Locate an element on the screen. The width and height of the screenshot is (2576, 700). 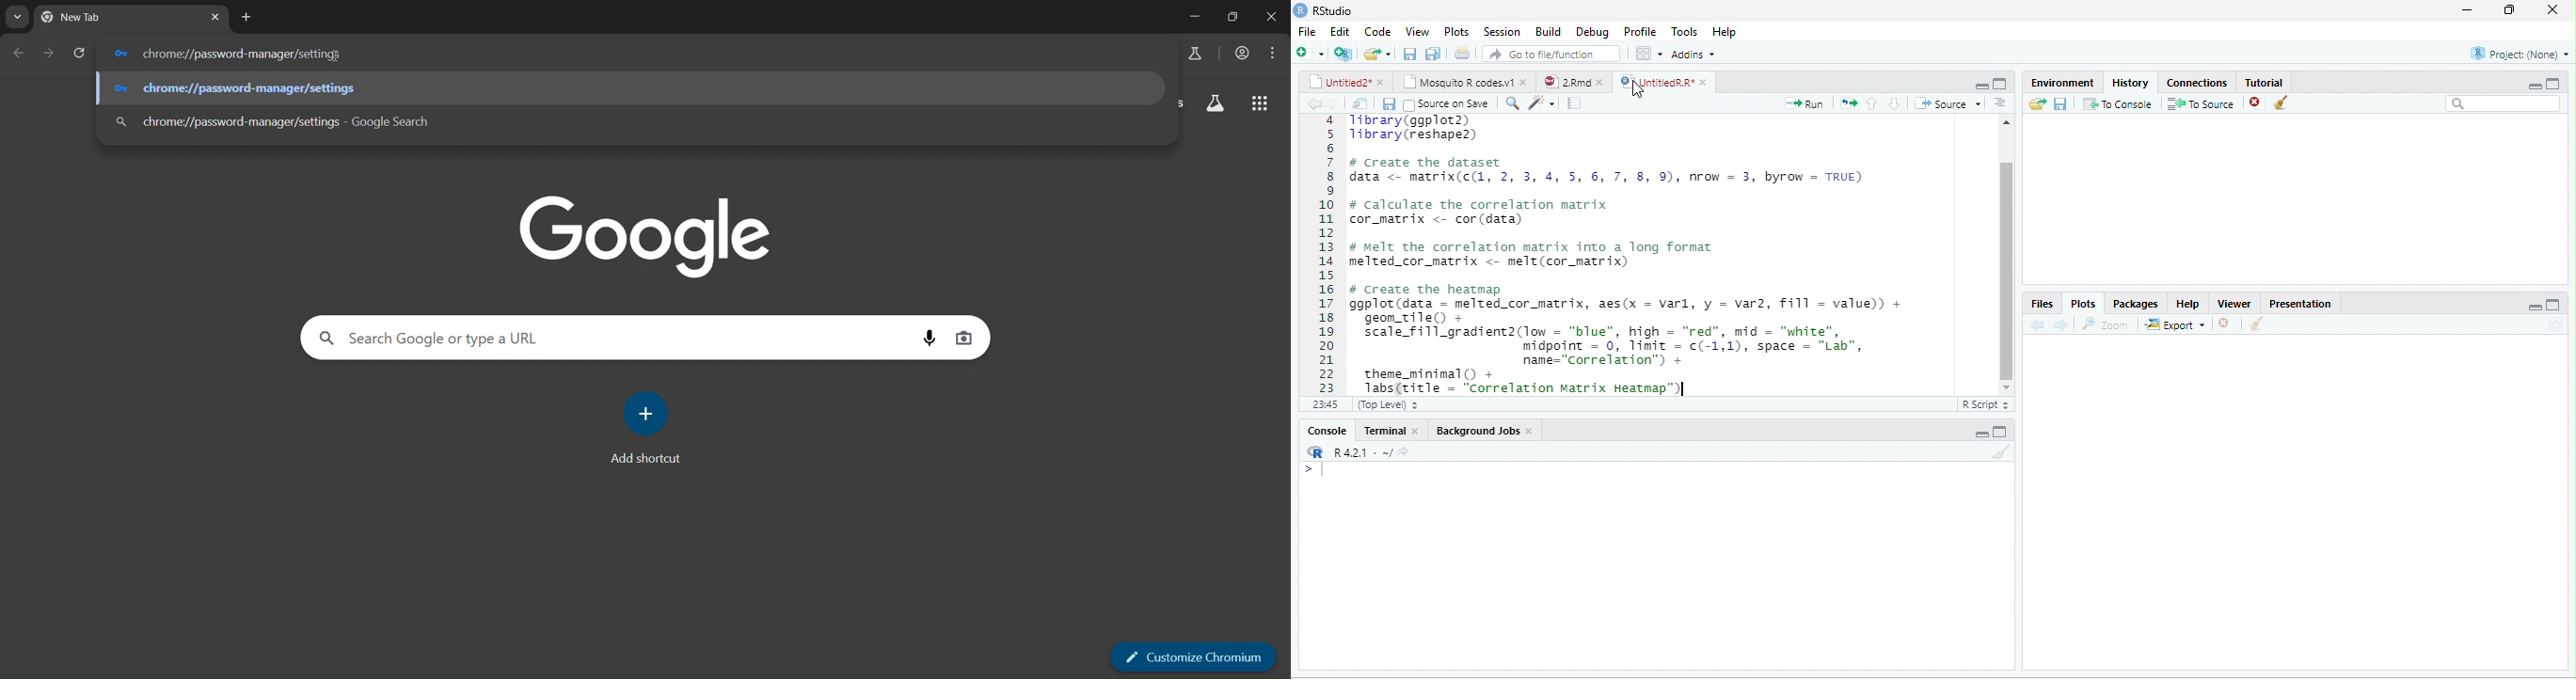
help is located at coordinates (2186, 303).